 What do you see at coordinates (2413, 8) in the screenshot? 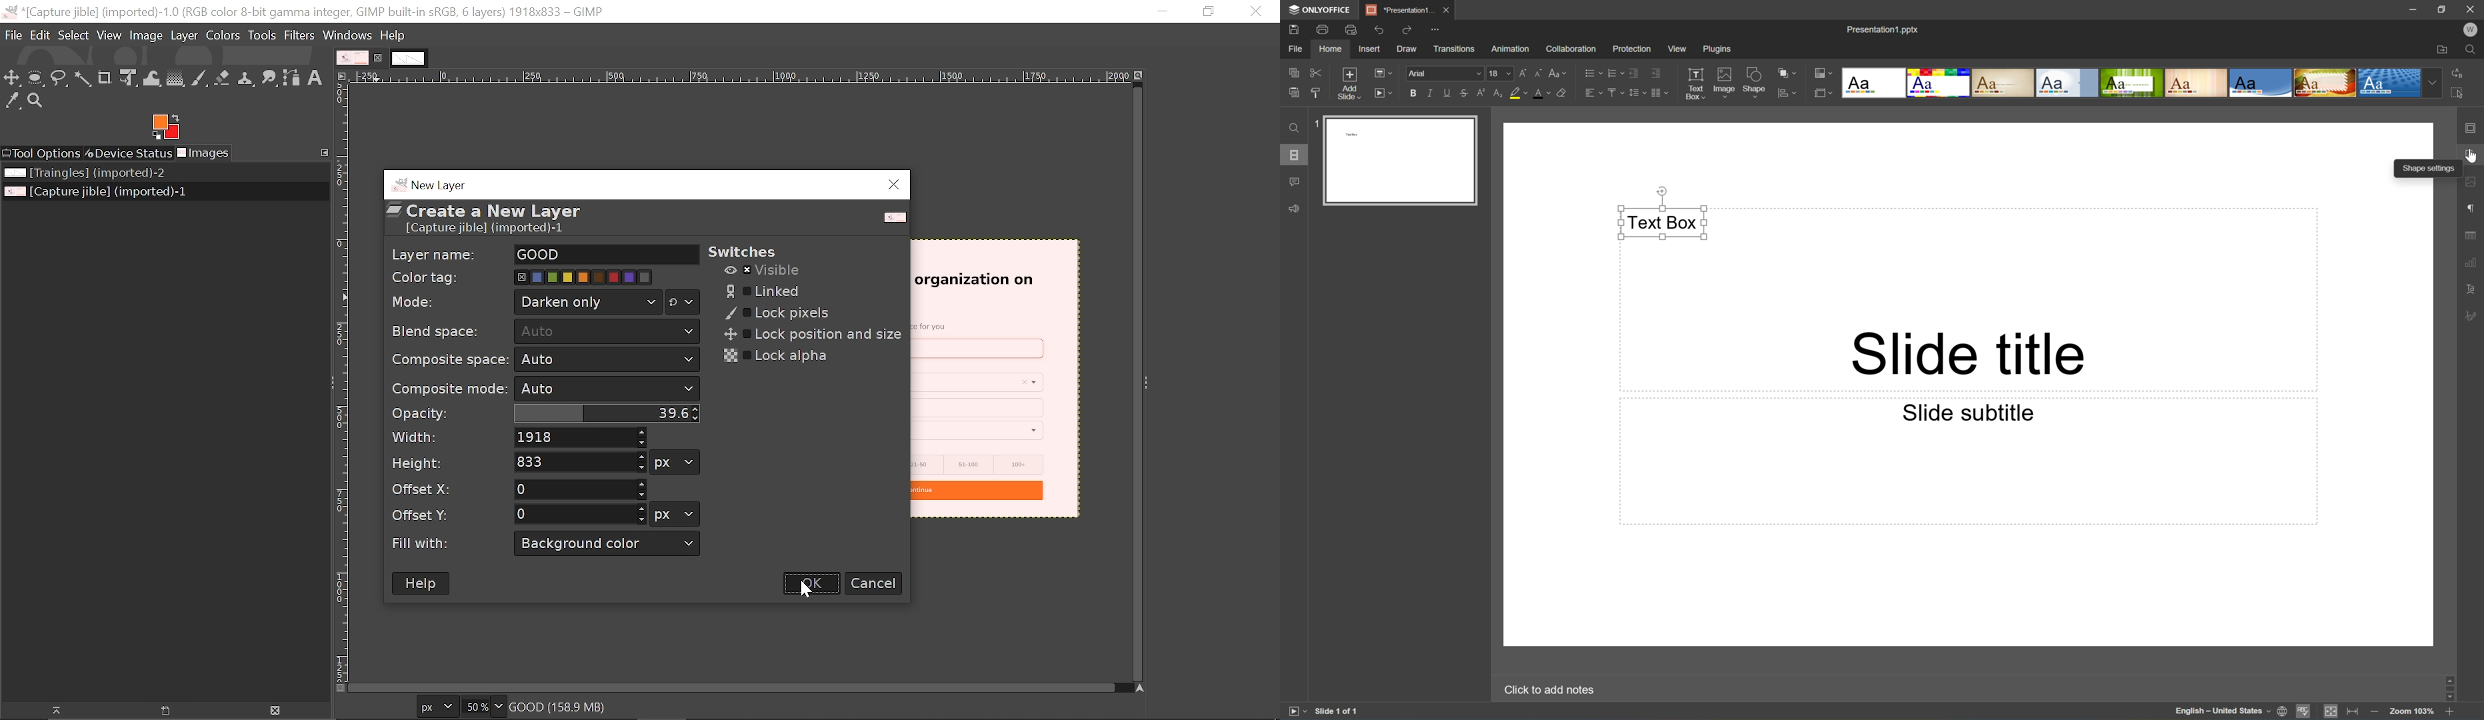
I see `Minimize` at bounding box center [2413, 8].